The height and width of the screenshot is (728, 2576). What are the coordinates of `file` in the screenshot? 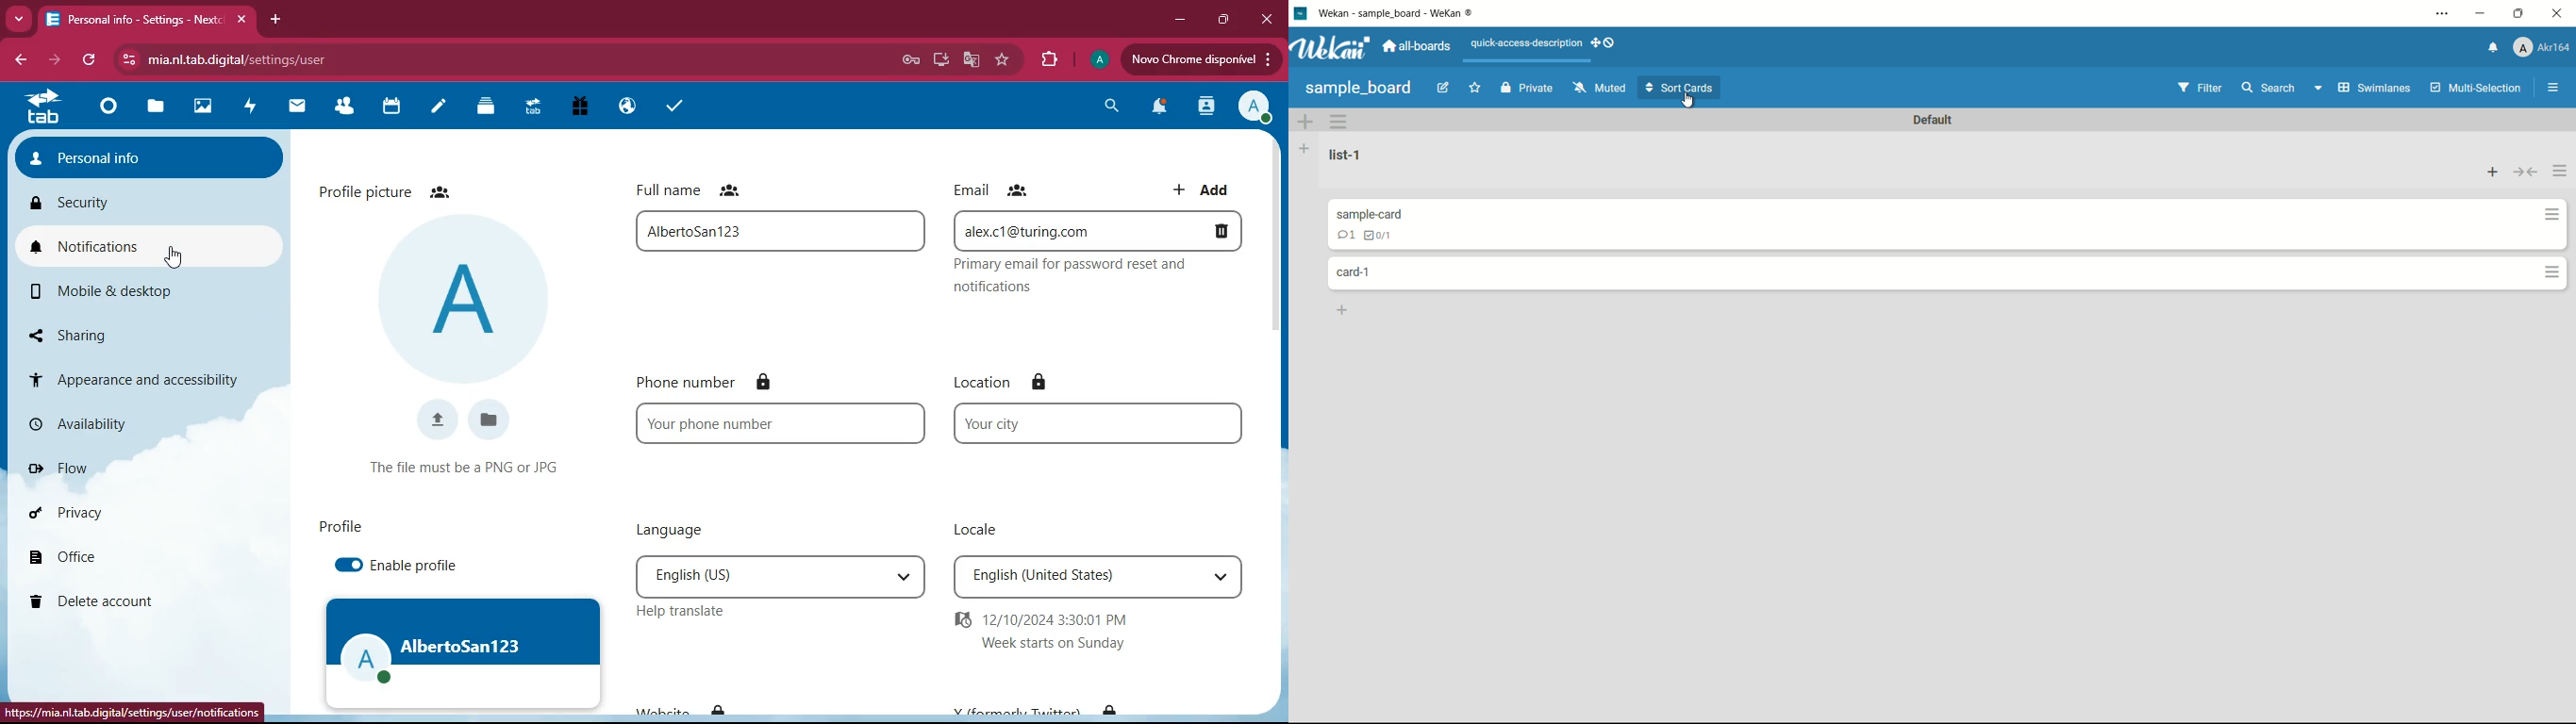 It's located at (494, 422).